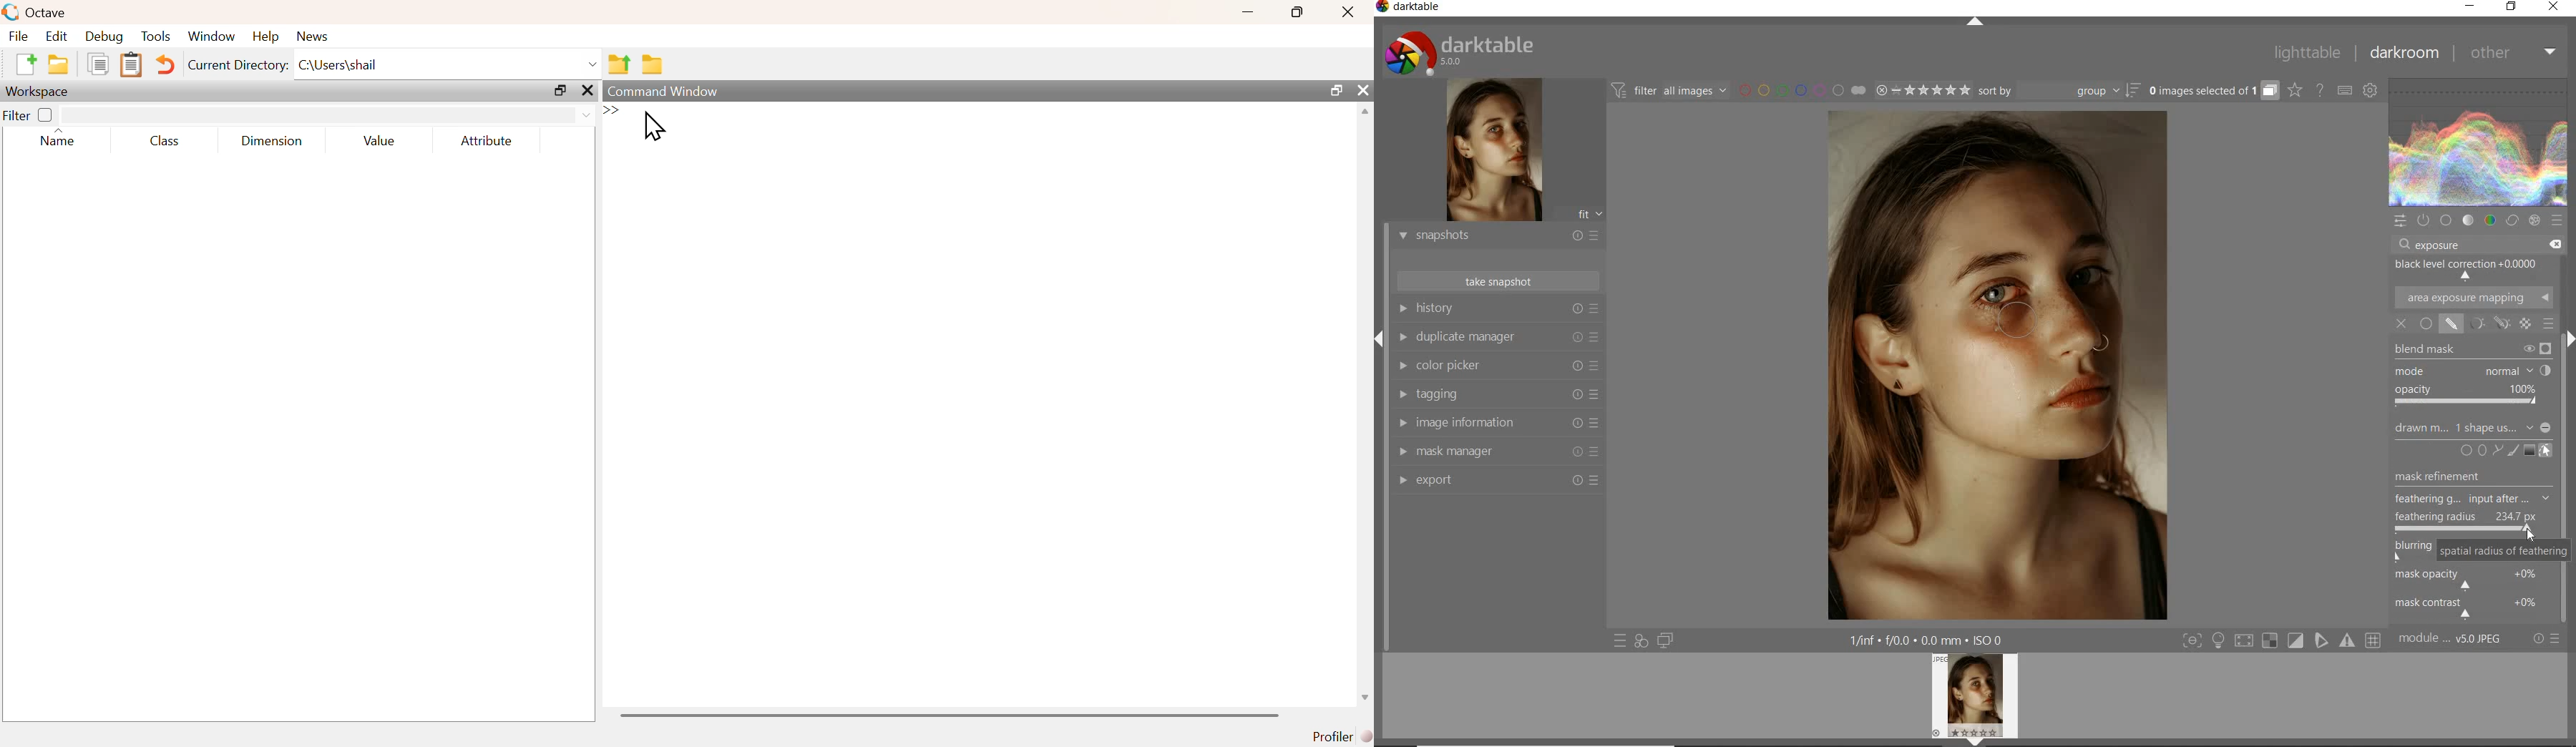  Describe the element at coordinates (590, 91) in the screenshot. I see `close` at that location.